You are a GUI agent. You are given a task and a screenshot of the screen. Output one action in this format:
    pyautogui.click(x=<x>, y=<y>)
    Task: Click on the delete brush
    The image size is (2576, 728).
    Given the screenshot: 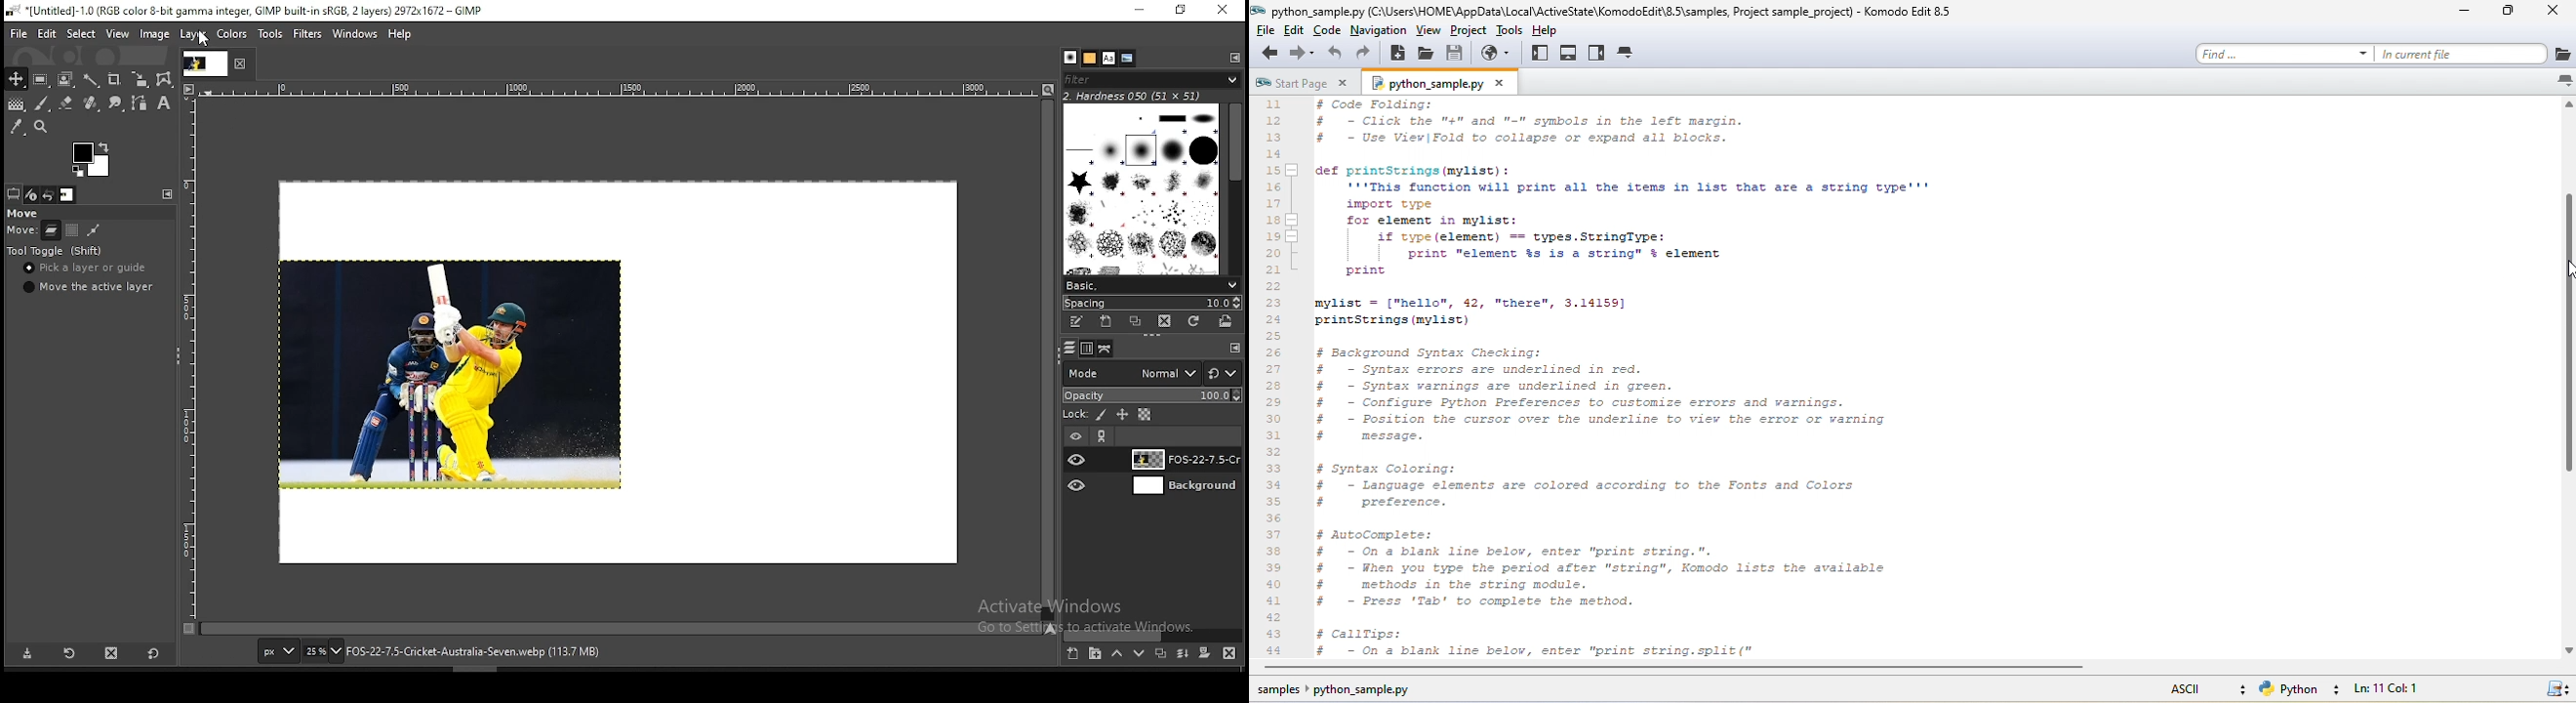 What is the action you would take?
    pyautogui.click(x=1164, y=321)
    